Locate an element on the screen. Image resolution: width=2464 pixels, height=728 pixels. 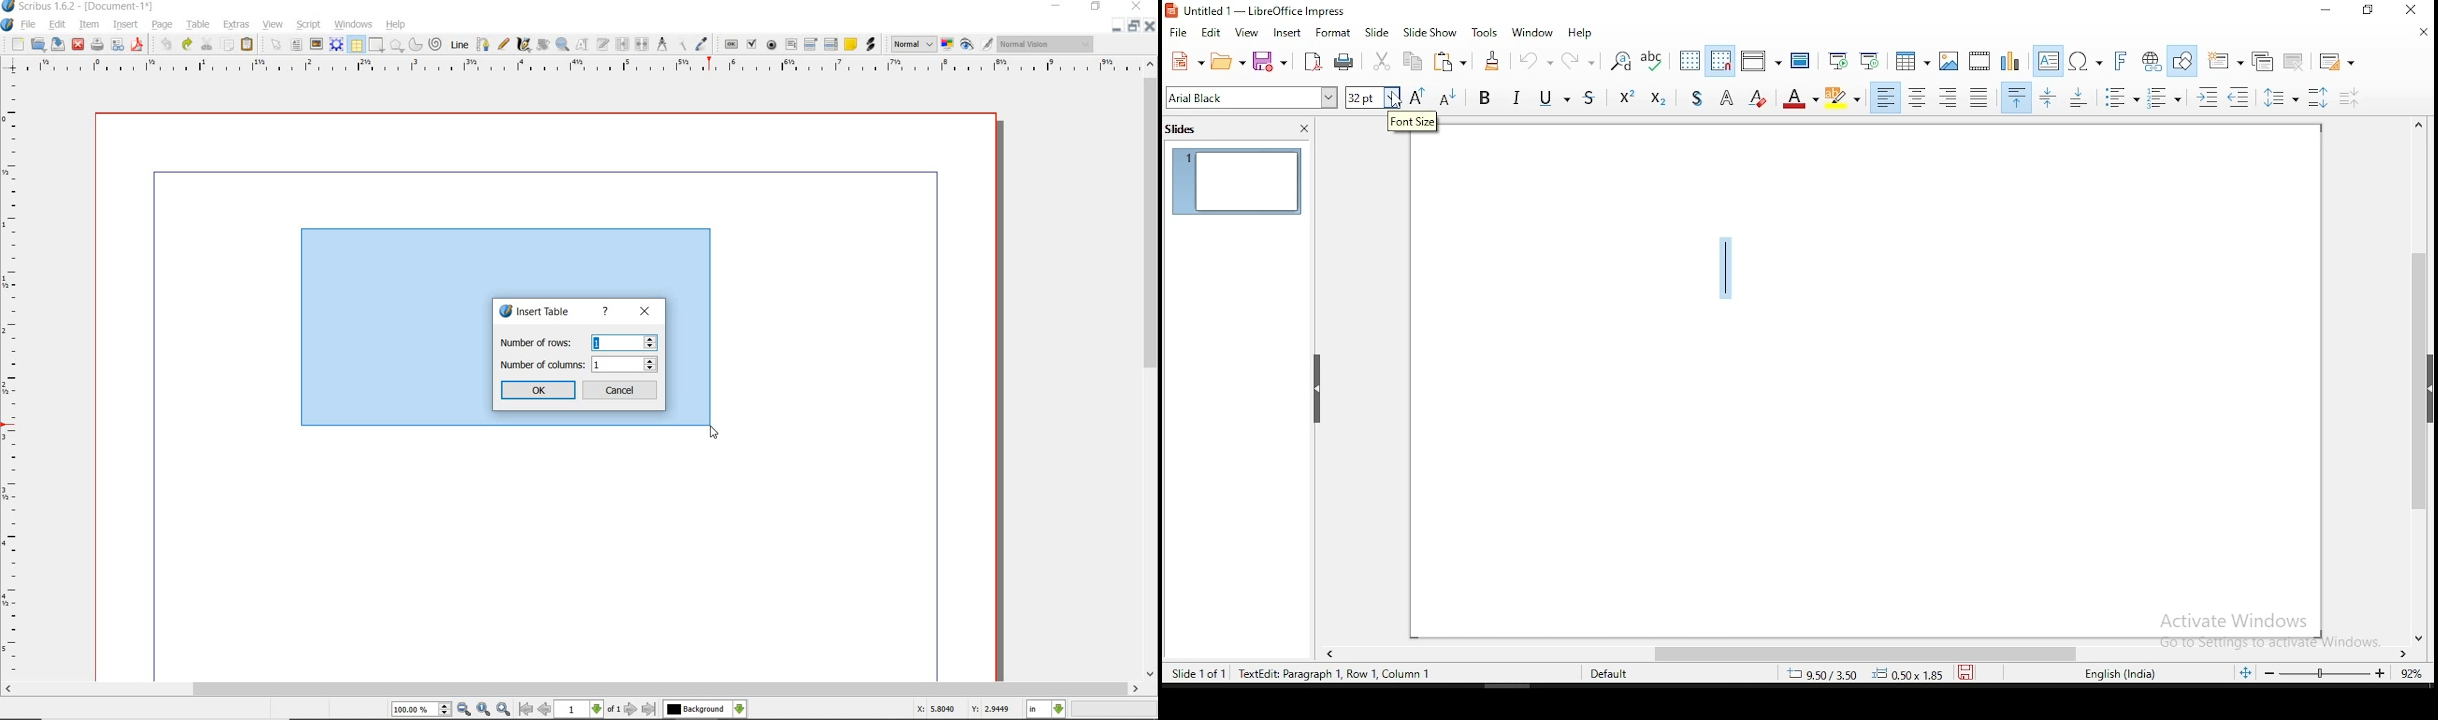
scroll bar is located at coordinates (1871, 655).